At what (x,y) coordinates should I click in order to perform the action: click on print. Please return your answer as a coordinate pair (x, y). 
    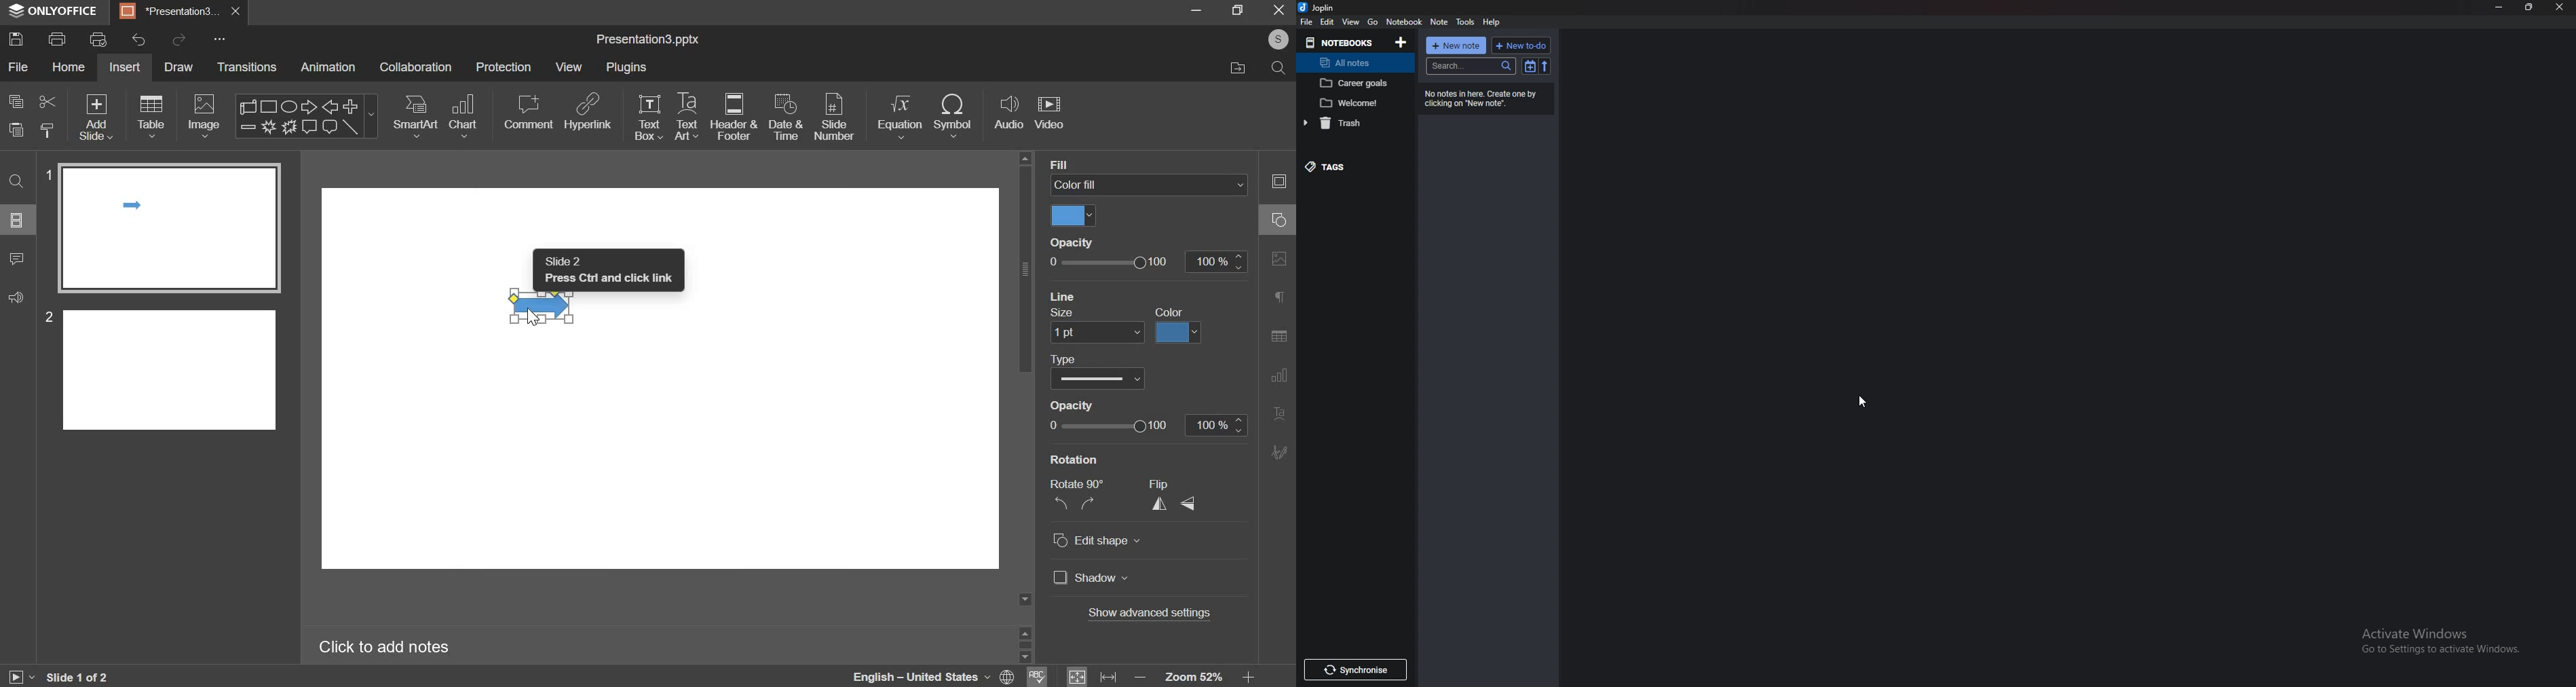
    Looking at the image, I should click on (56, 39).